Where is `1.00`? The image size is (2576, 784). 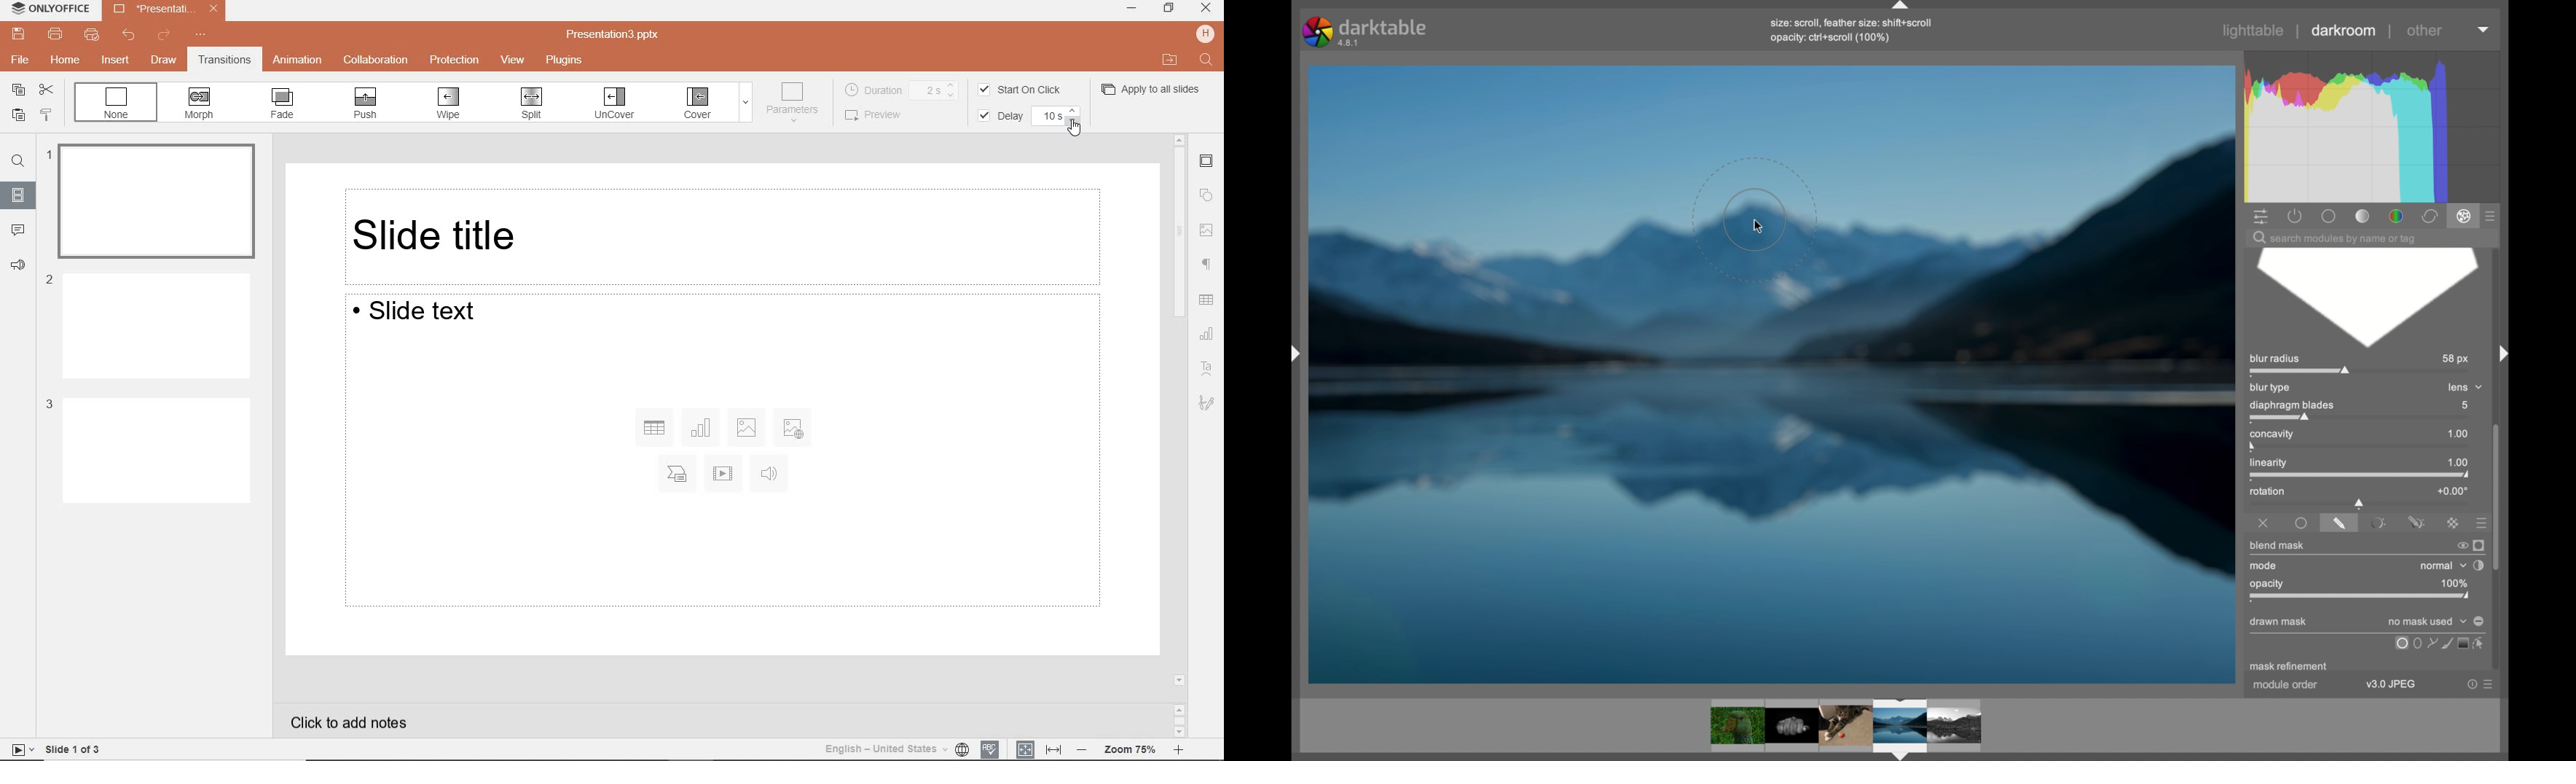
1.00 is located at coordinates (2458, 433).